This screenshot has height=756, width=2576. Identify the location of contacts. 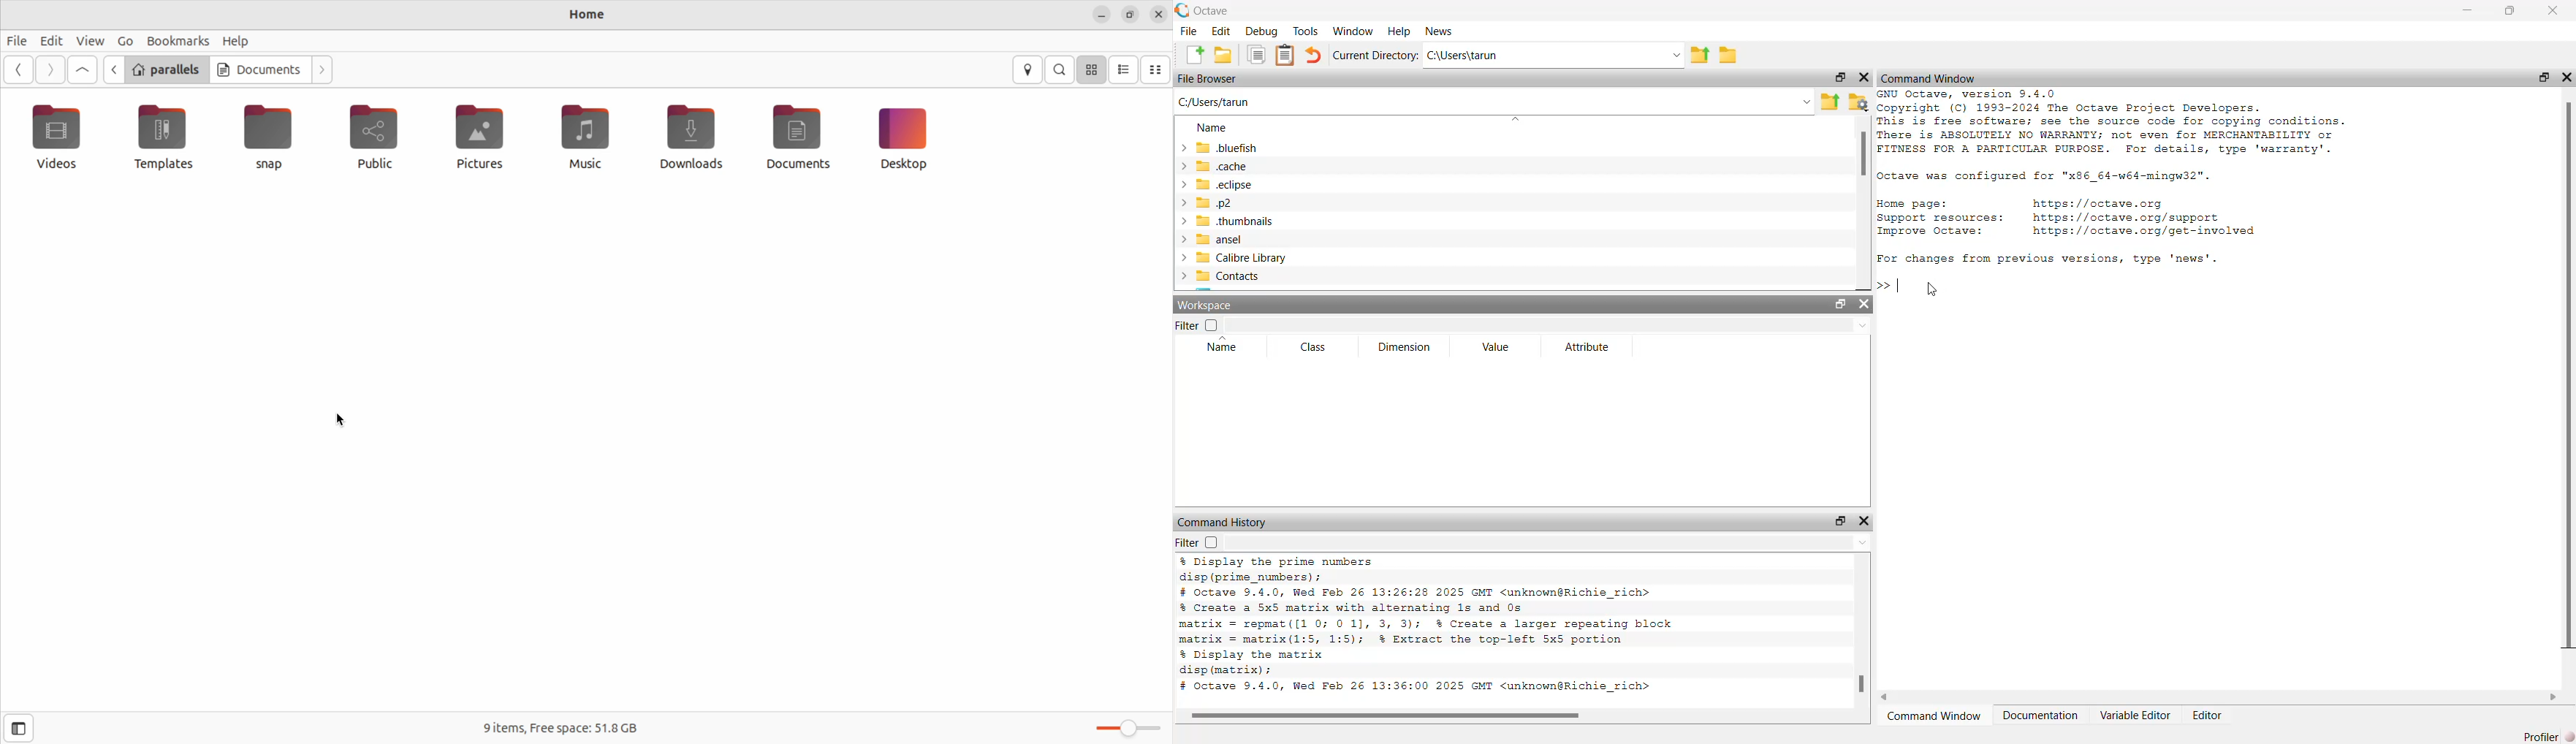
(1242, 278).